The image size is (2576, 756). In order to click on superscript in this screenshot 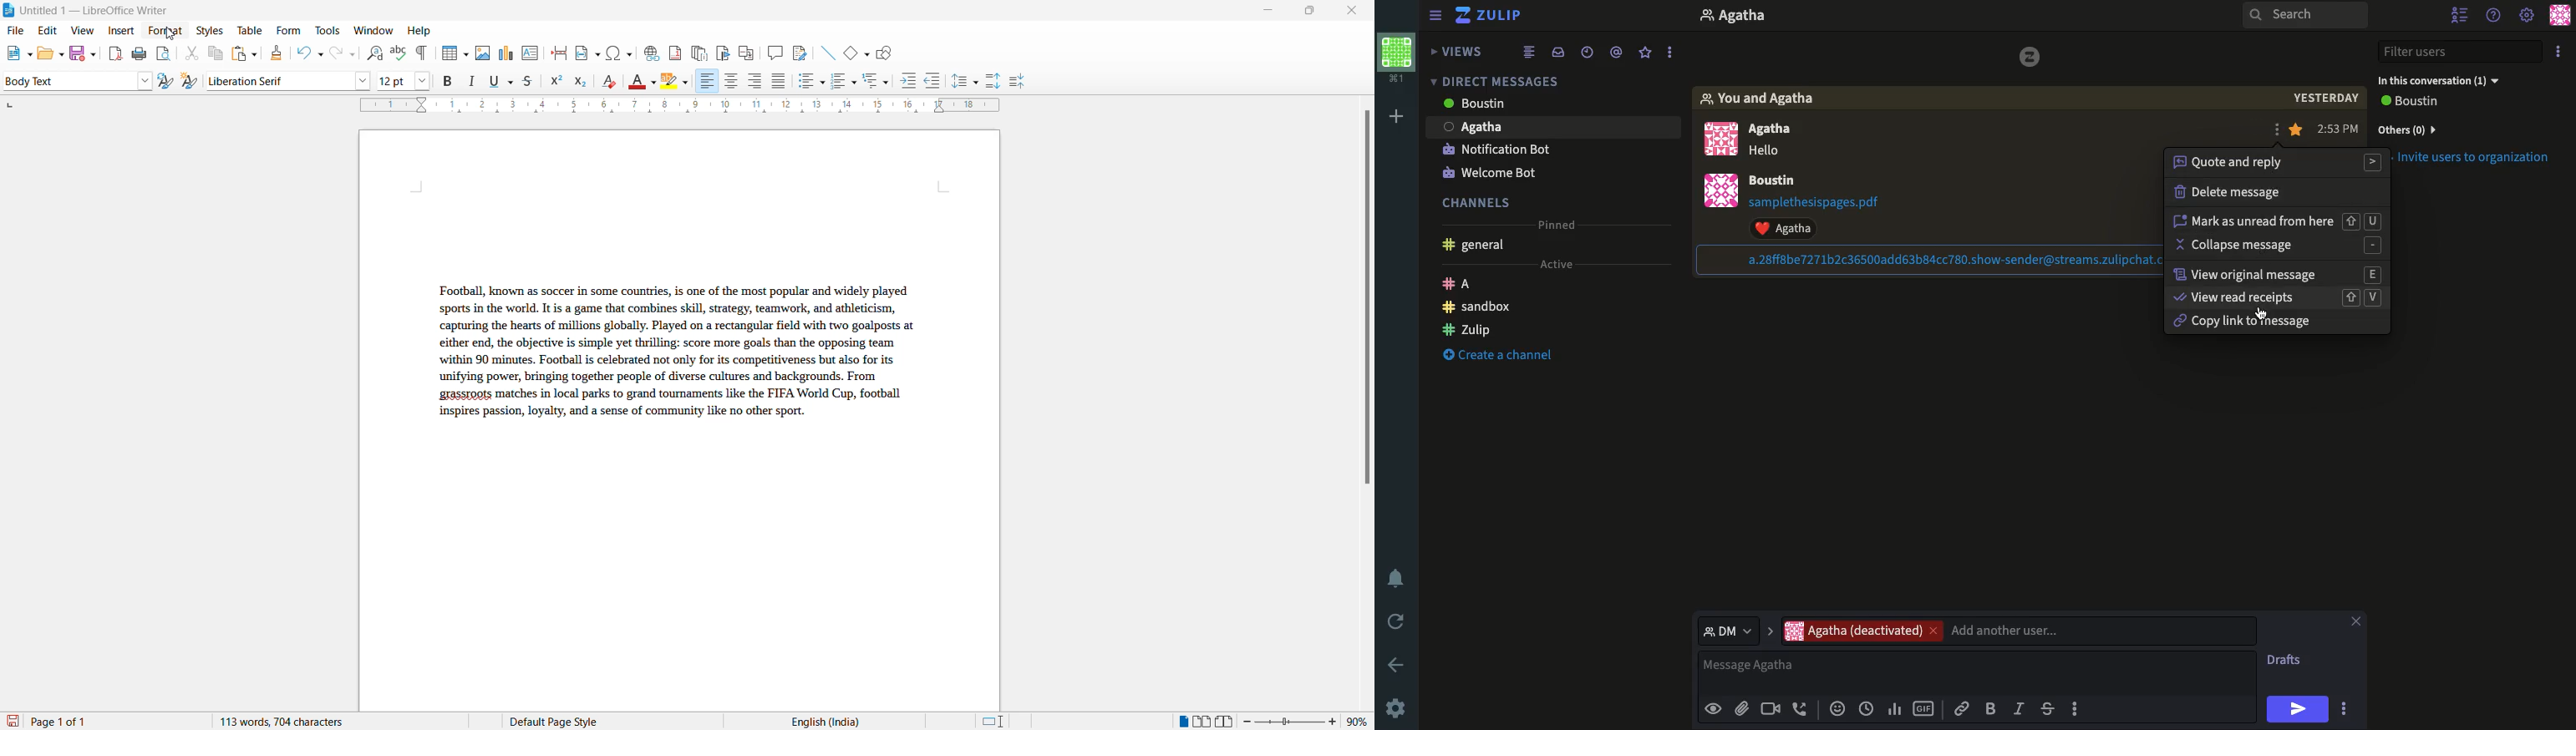, I will do `click(557, 84)`.